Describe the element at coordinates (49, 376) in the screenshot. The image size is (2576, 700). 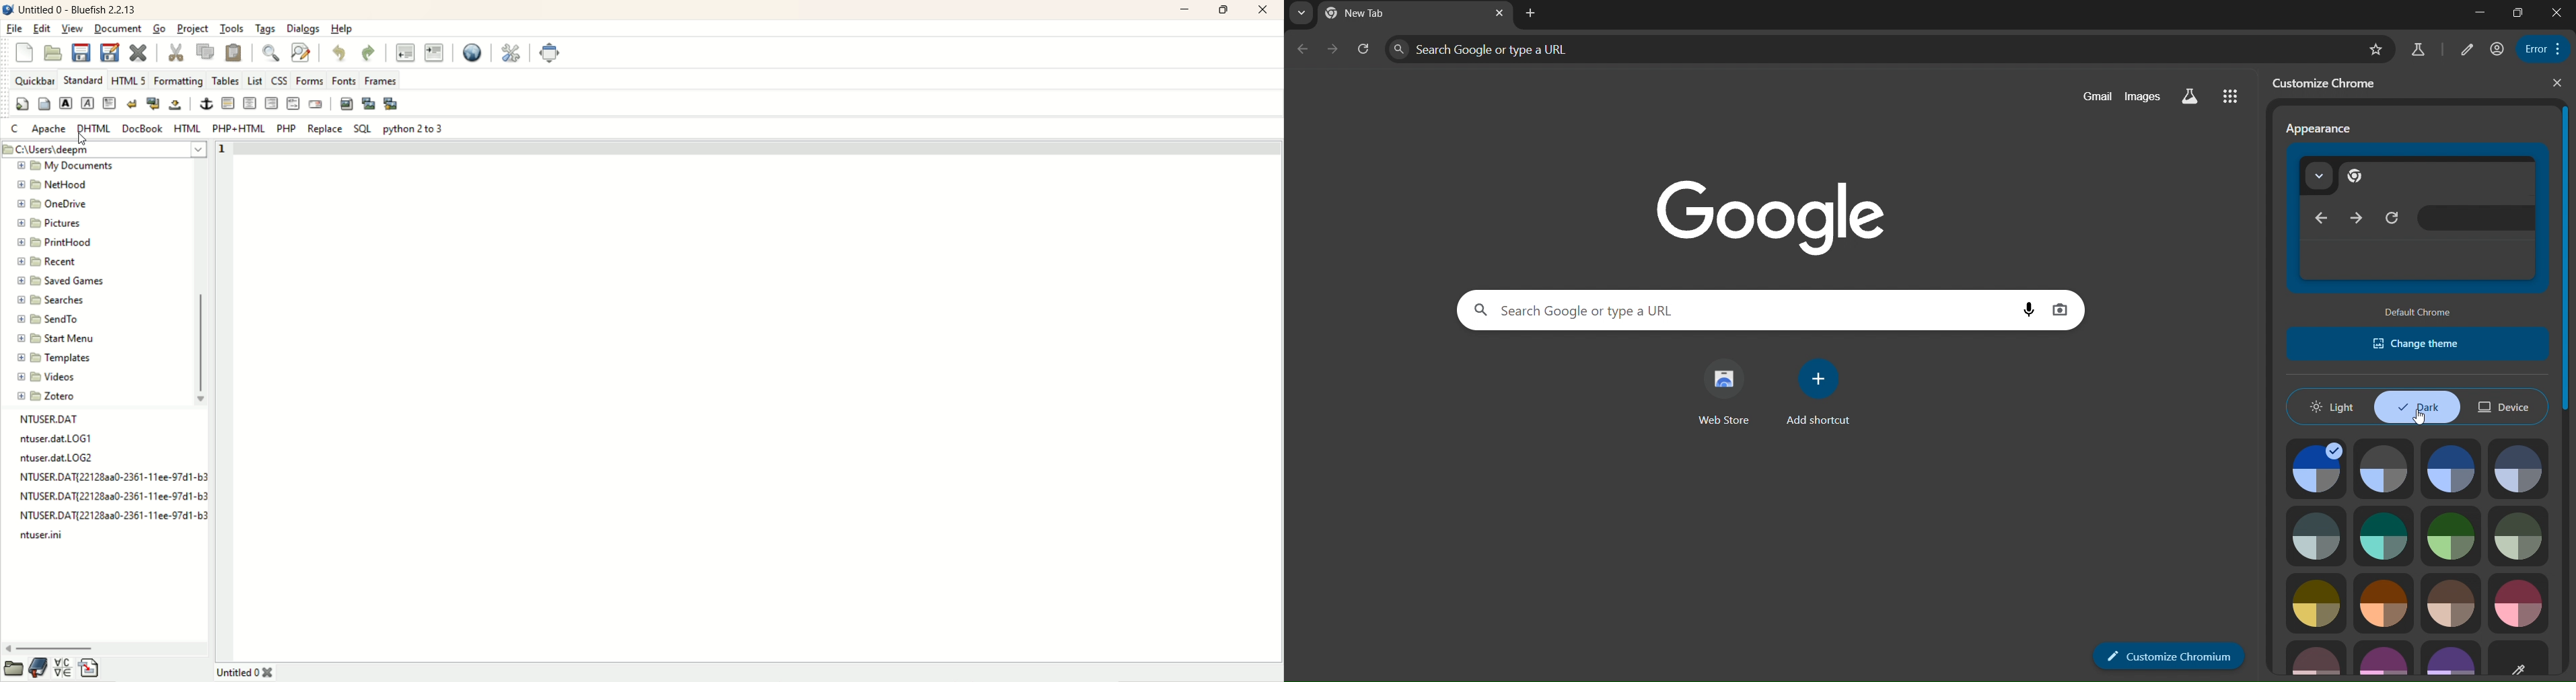
I see `videos` at that location.